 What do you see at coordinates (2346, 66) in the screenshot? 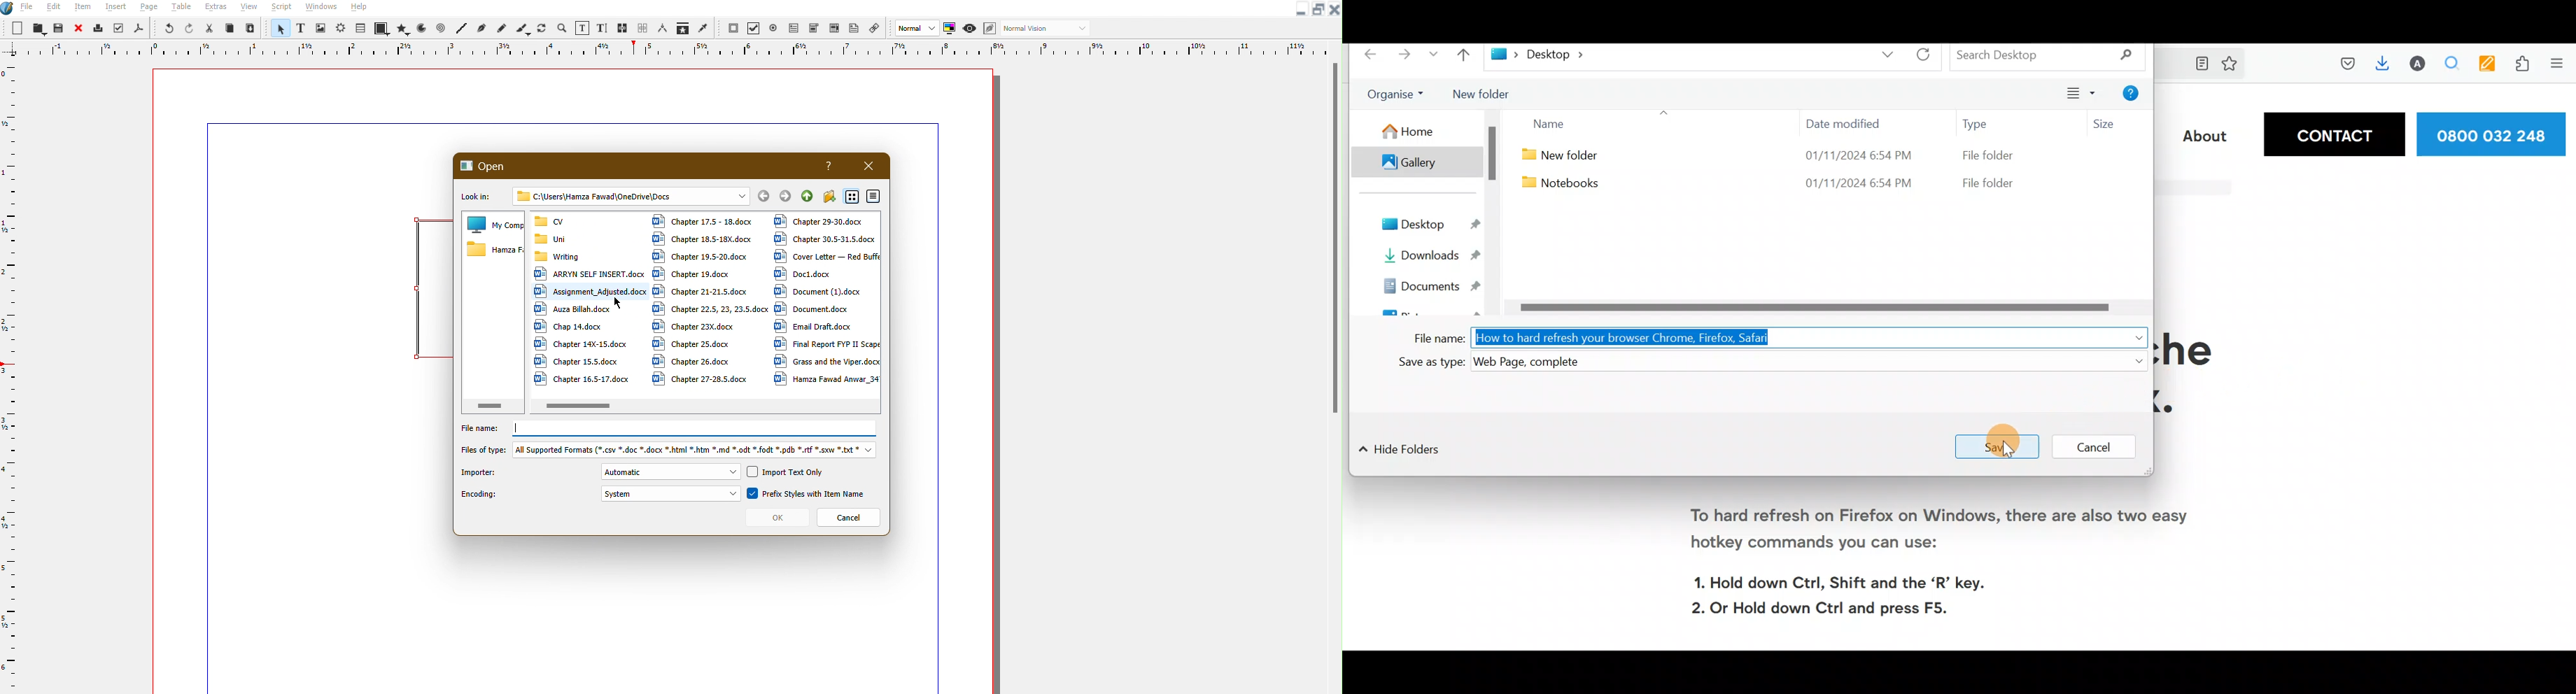
I see `Save to pocket` at bounding box center [2346, 66].